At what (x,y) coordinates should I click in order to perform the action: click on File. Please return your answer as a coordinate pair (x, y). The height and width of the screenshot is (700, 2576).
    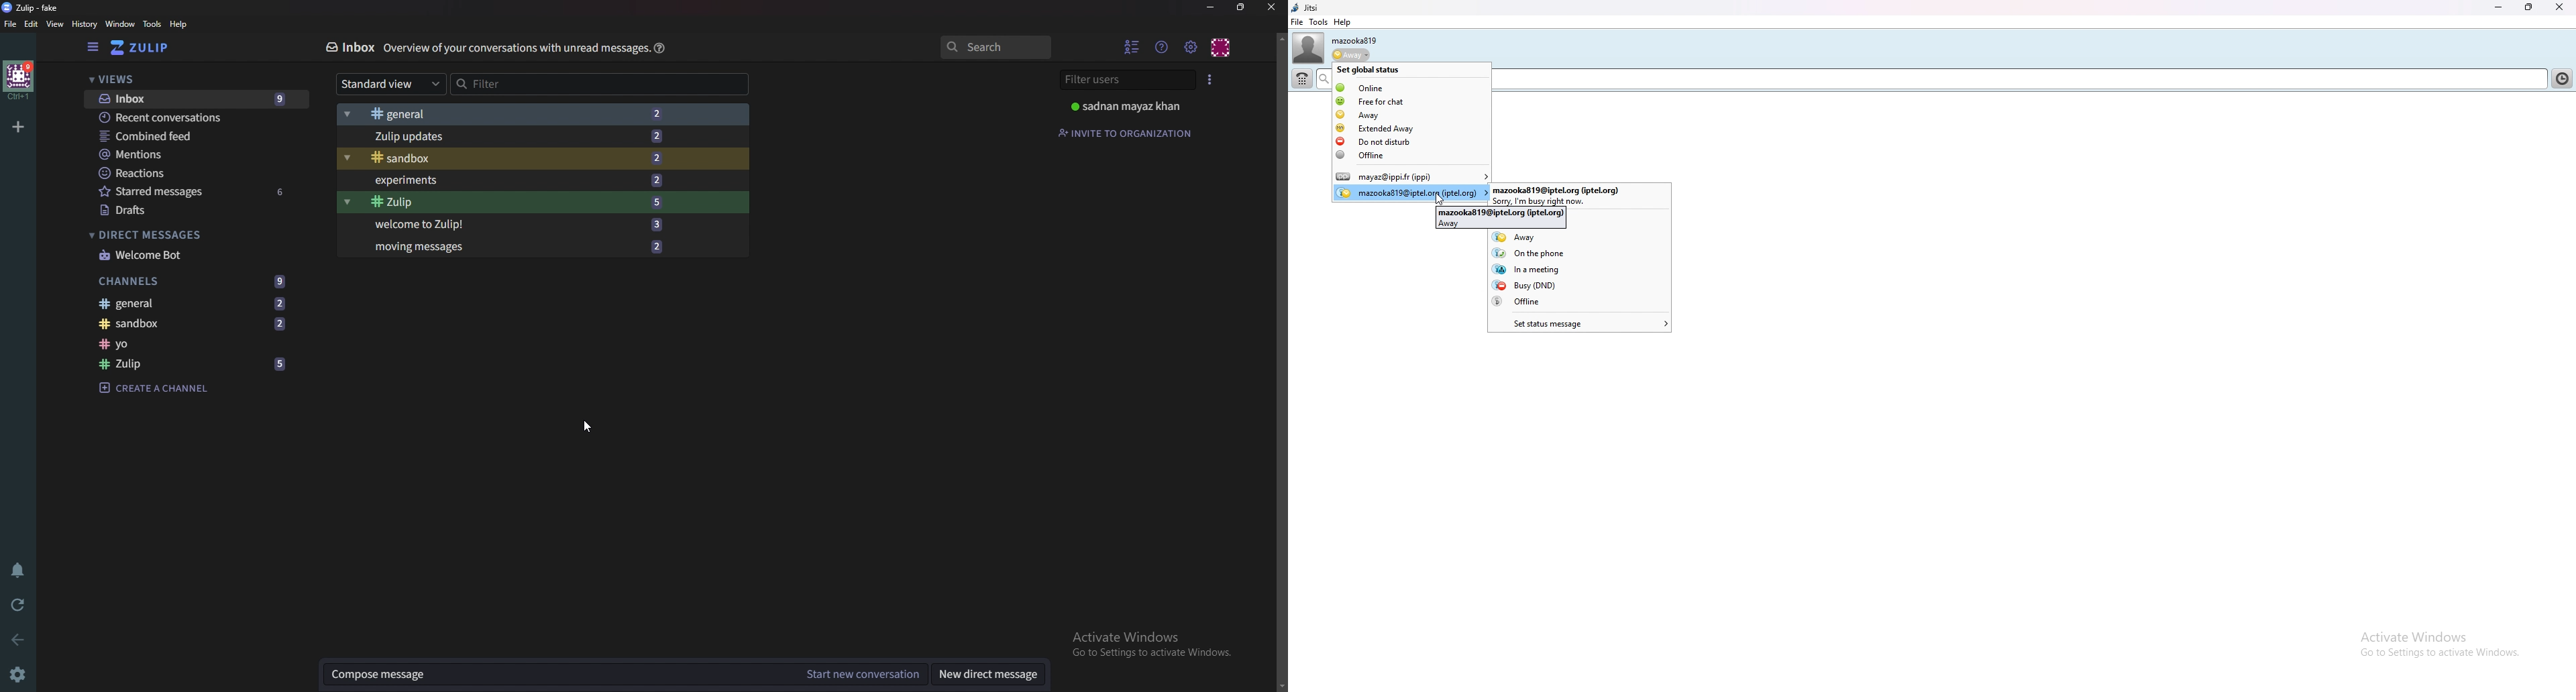
    Looking at the image, I should click on (11, 24).